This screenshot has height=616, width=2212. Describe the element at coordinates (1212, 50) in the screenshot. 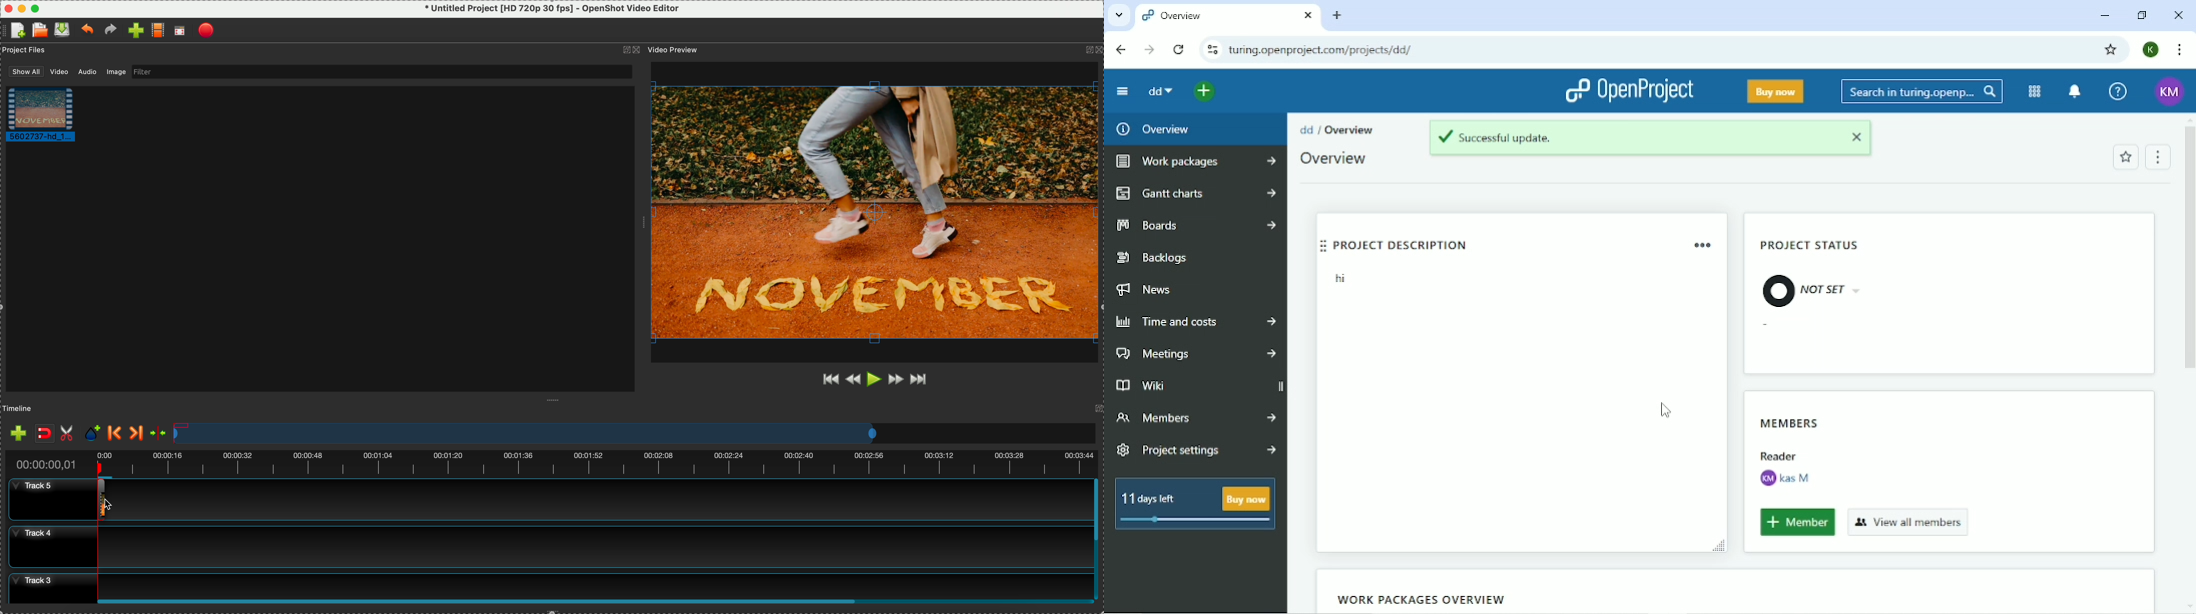

I see `View site information` at that location.